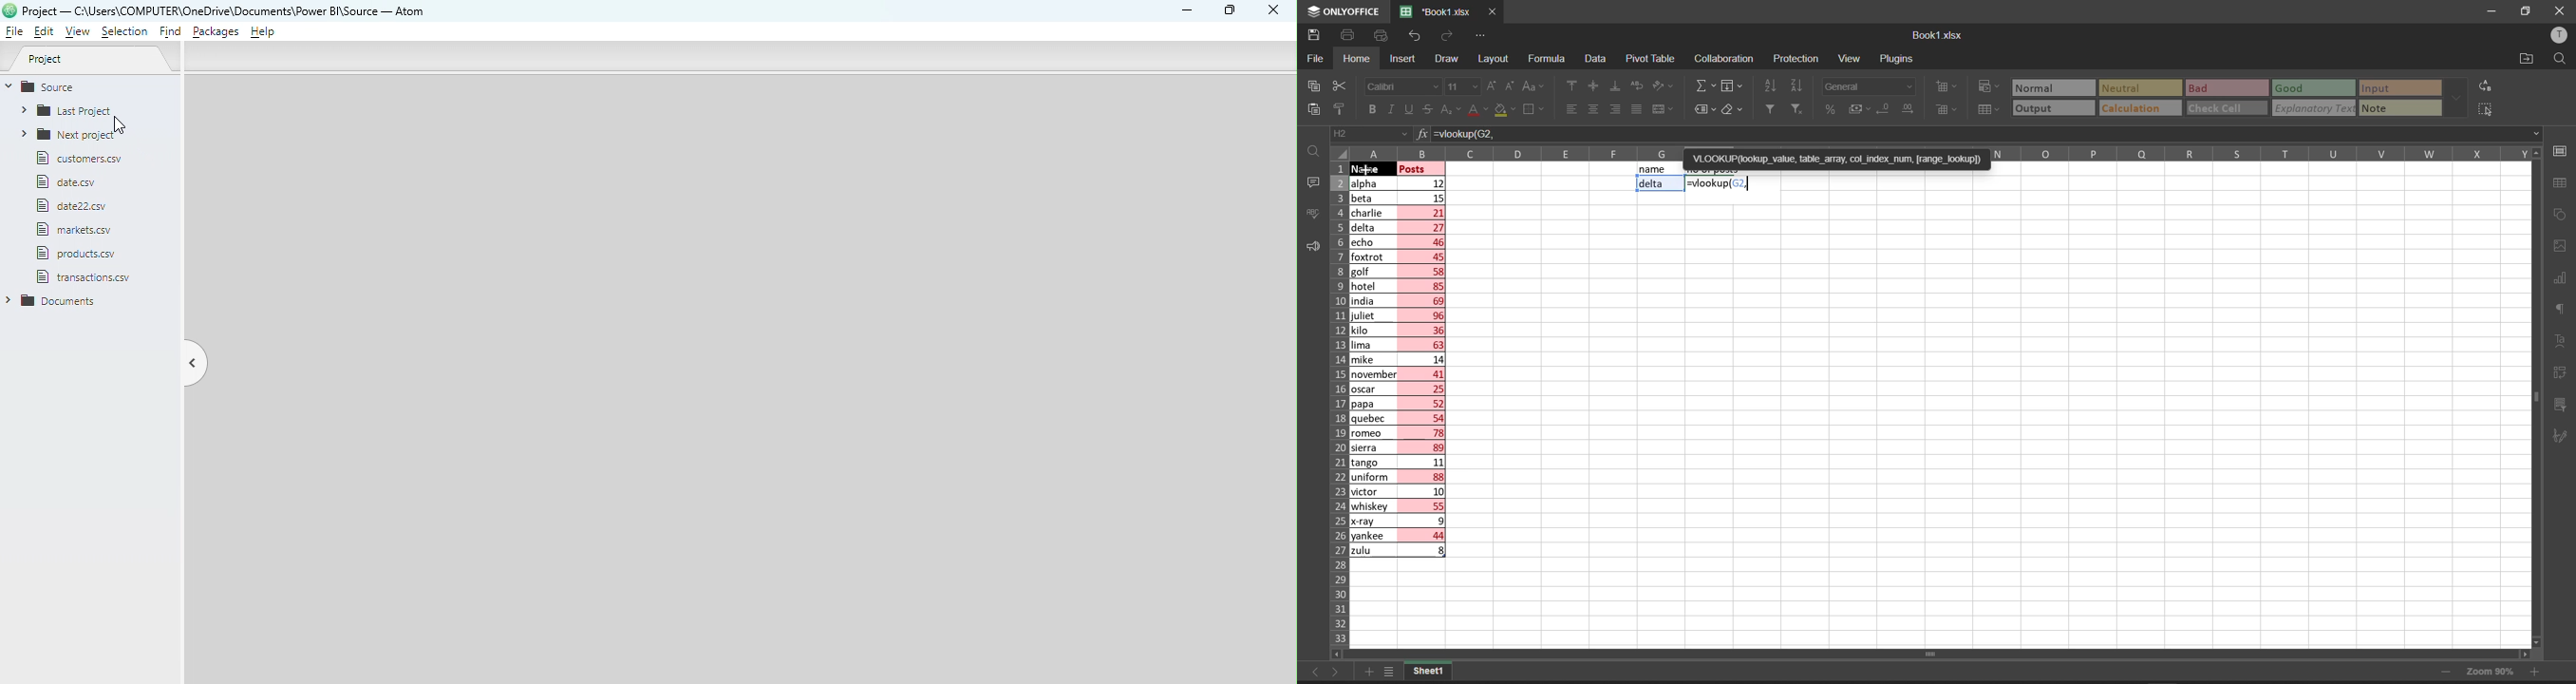  What do you see at coordinates (1495, 59) in the screenshot?
I see `layout` at bounding box center [1495, 59].